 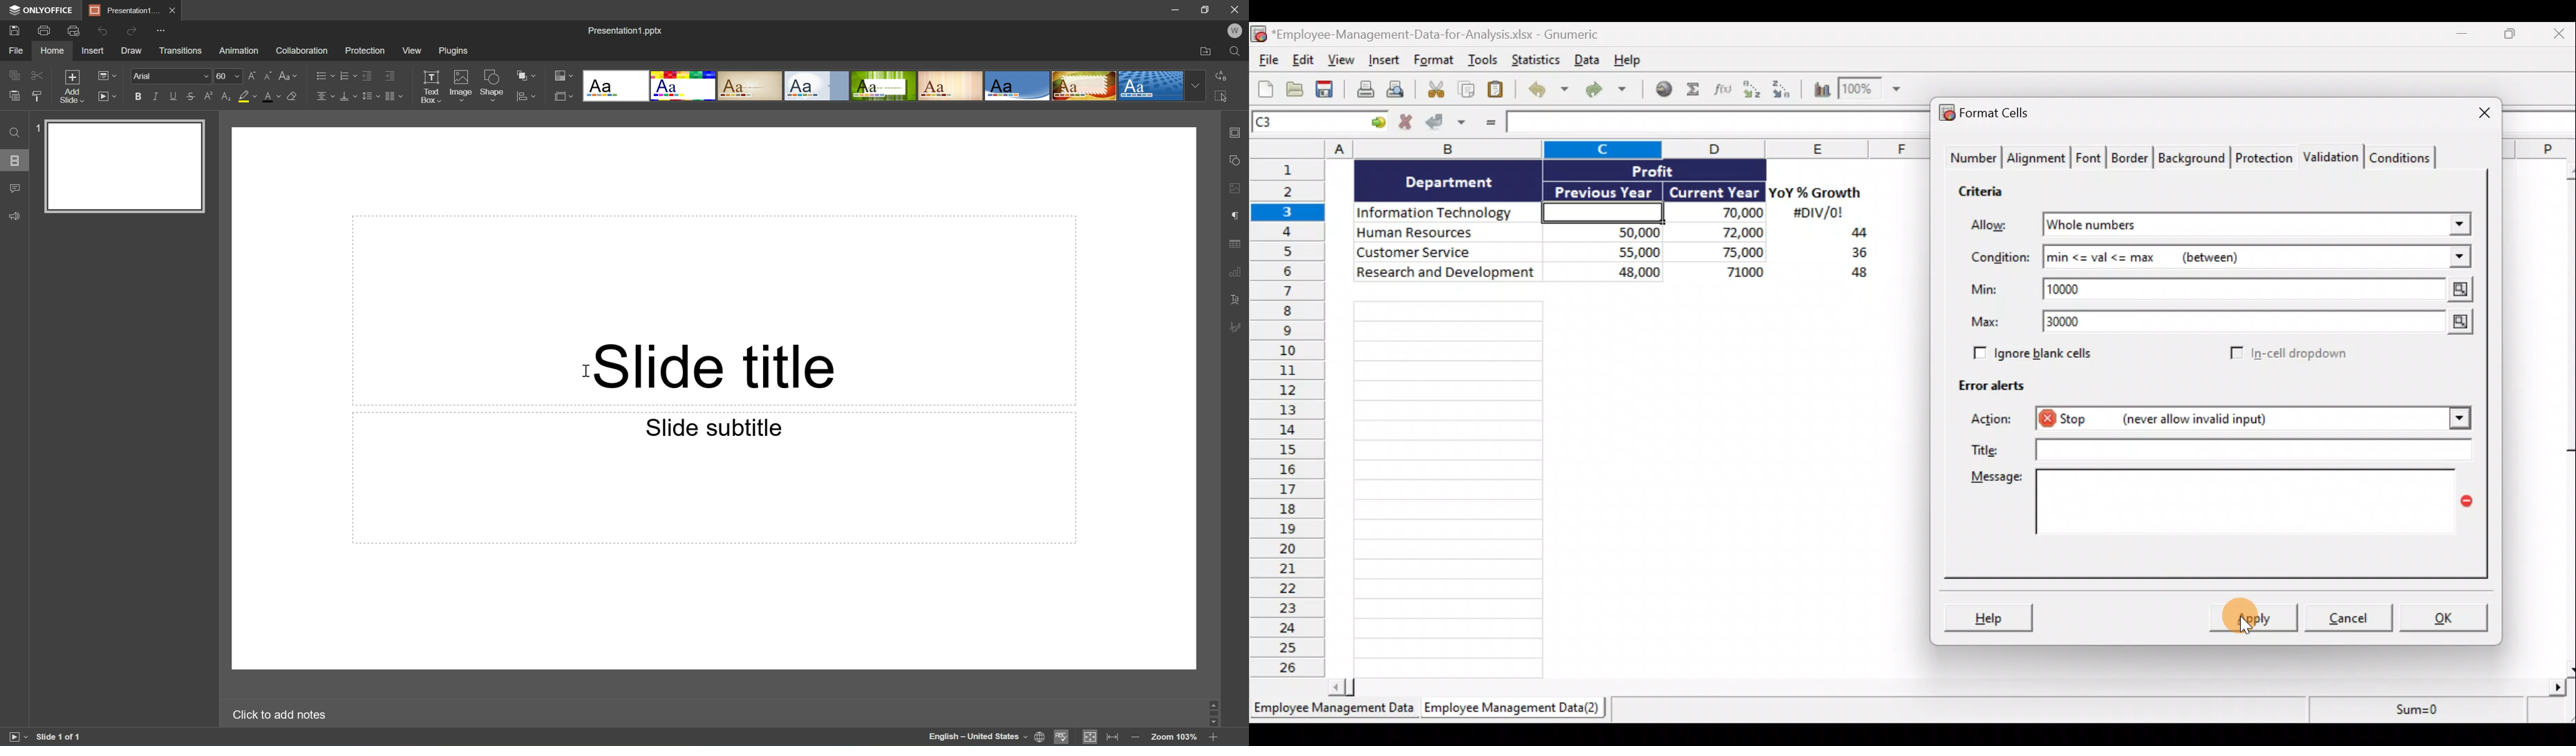 I want to click on Insert, so click(x=1386, y=63).